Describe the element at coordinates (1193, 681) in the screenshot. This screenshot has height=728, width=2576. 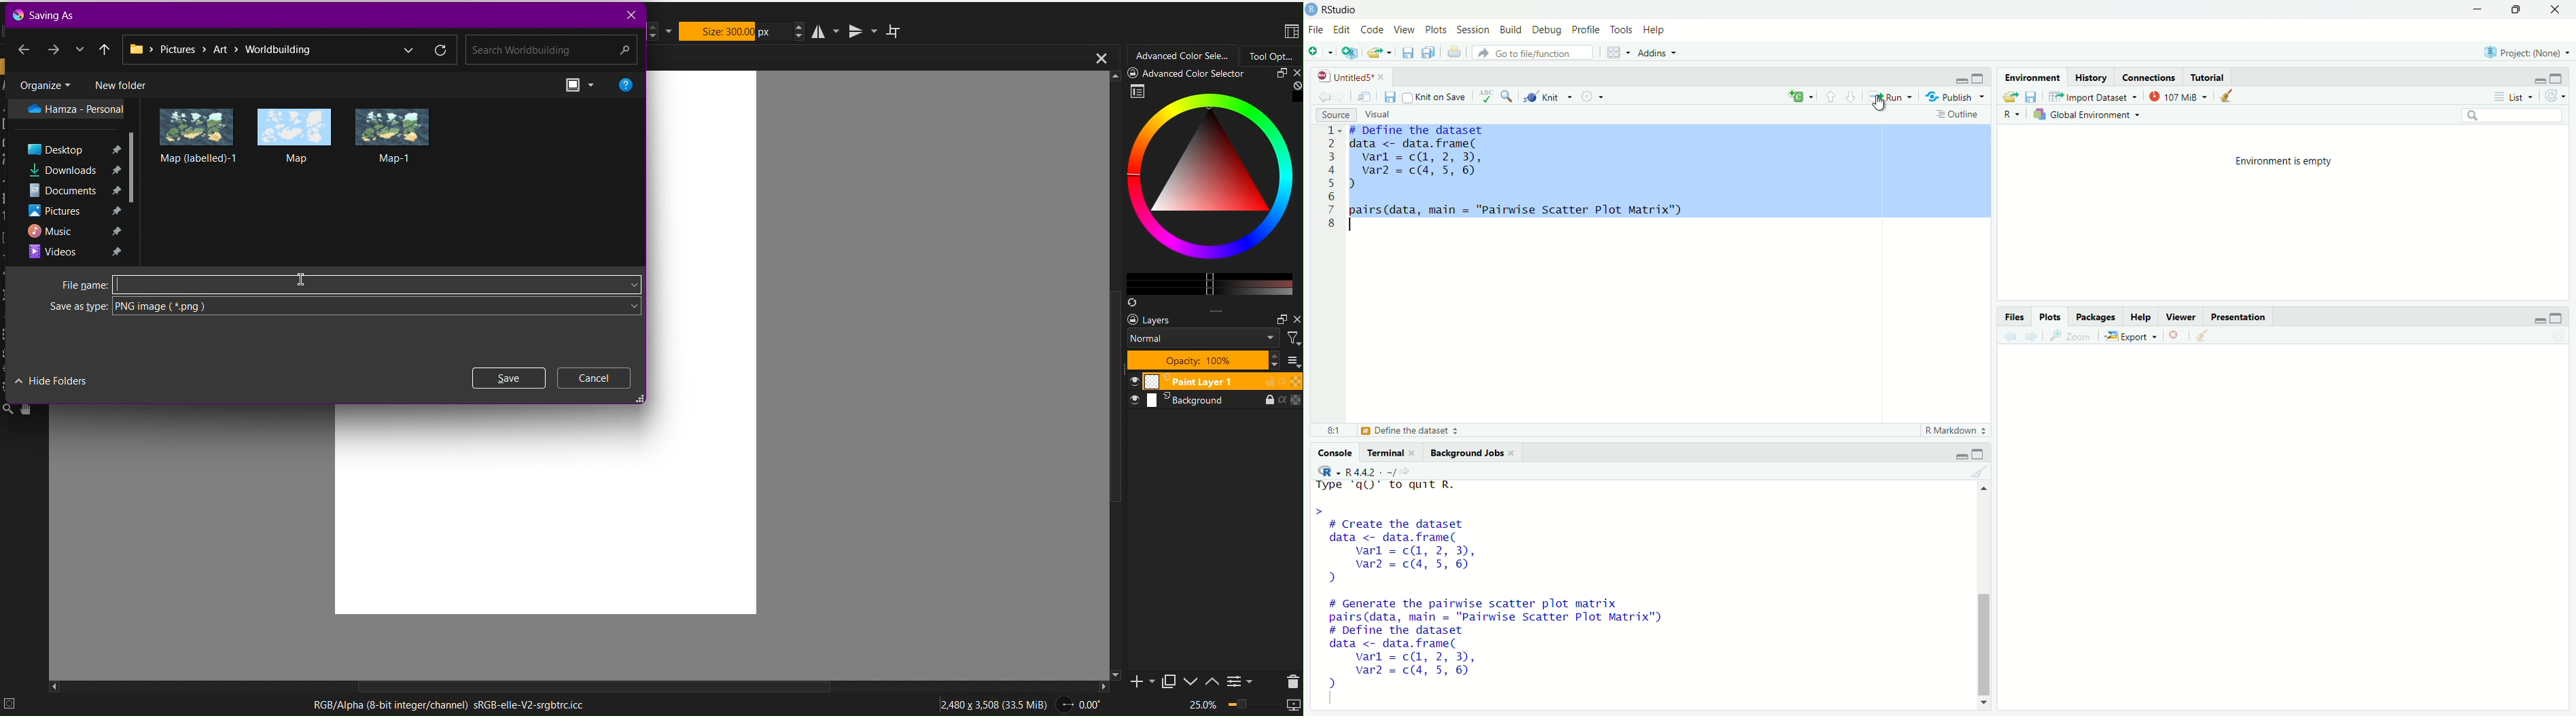
I see `Slide Options` at that location.